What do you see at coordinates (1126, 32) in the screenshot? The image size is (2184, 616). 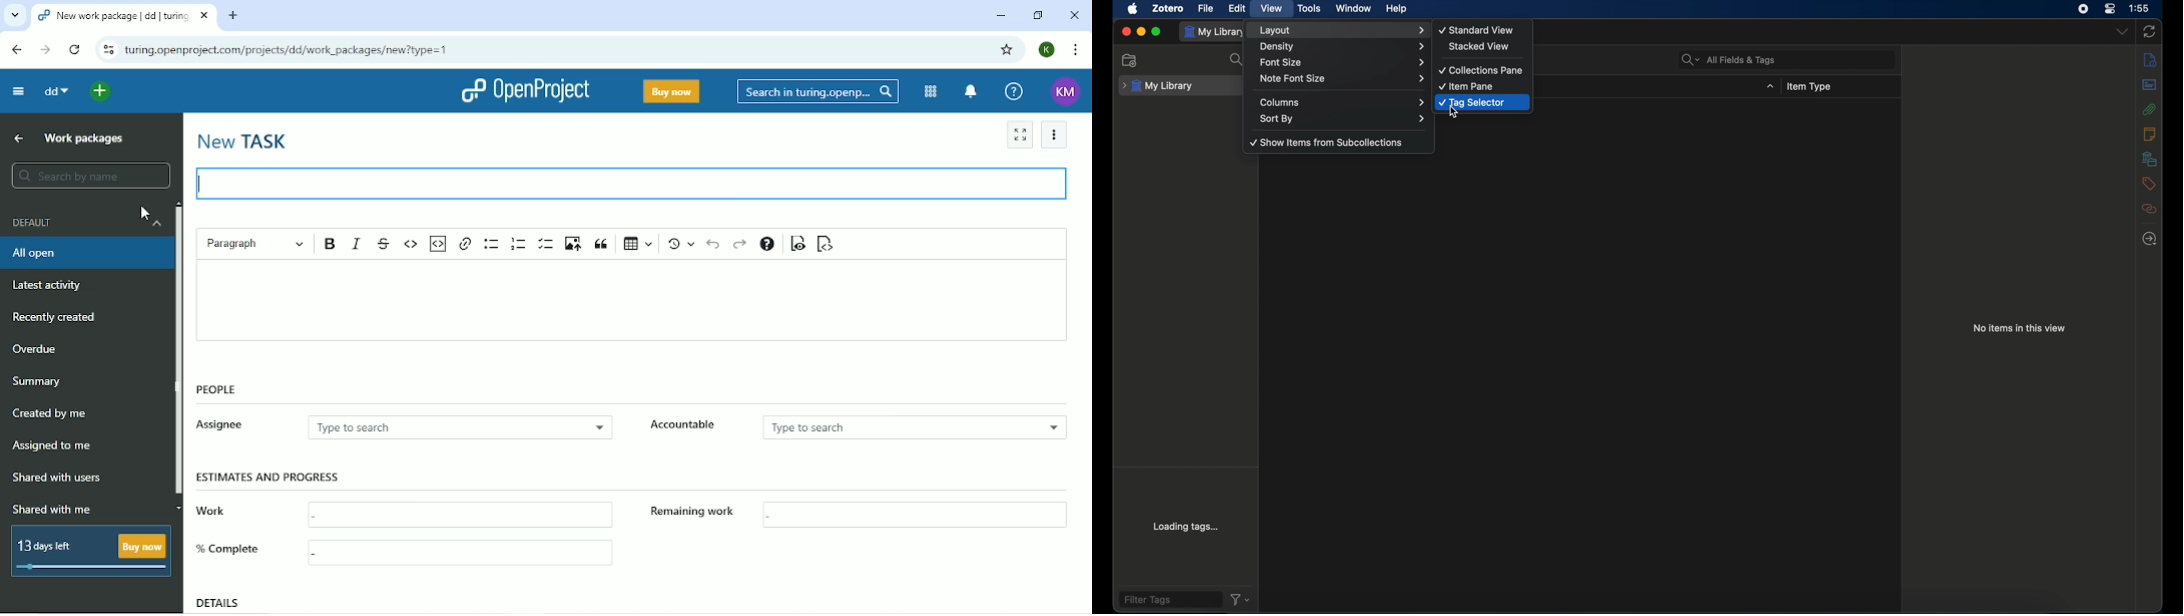 I see `close` at bounding box center [1126, 32].